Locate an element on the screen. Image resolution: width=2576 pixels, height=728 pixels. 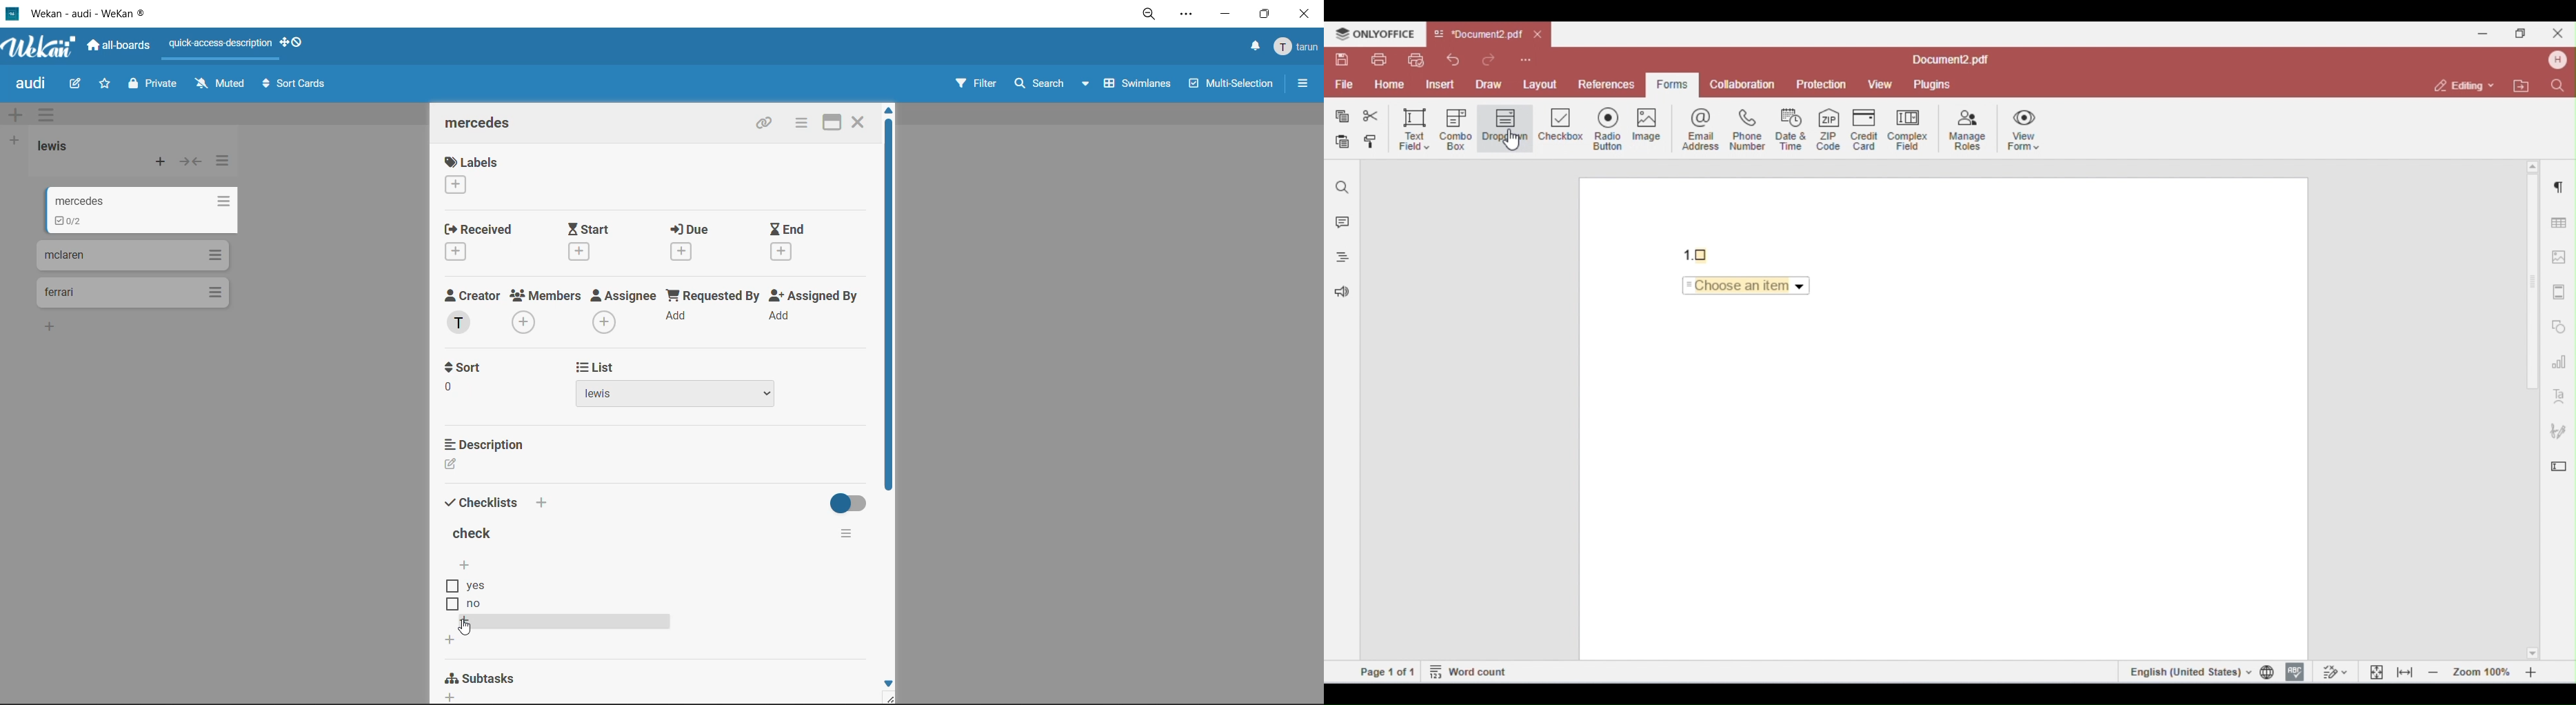
mclaren is located at coordinates (67, 257).